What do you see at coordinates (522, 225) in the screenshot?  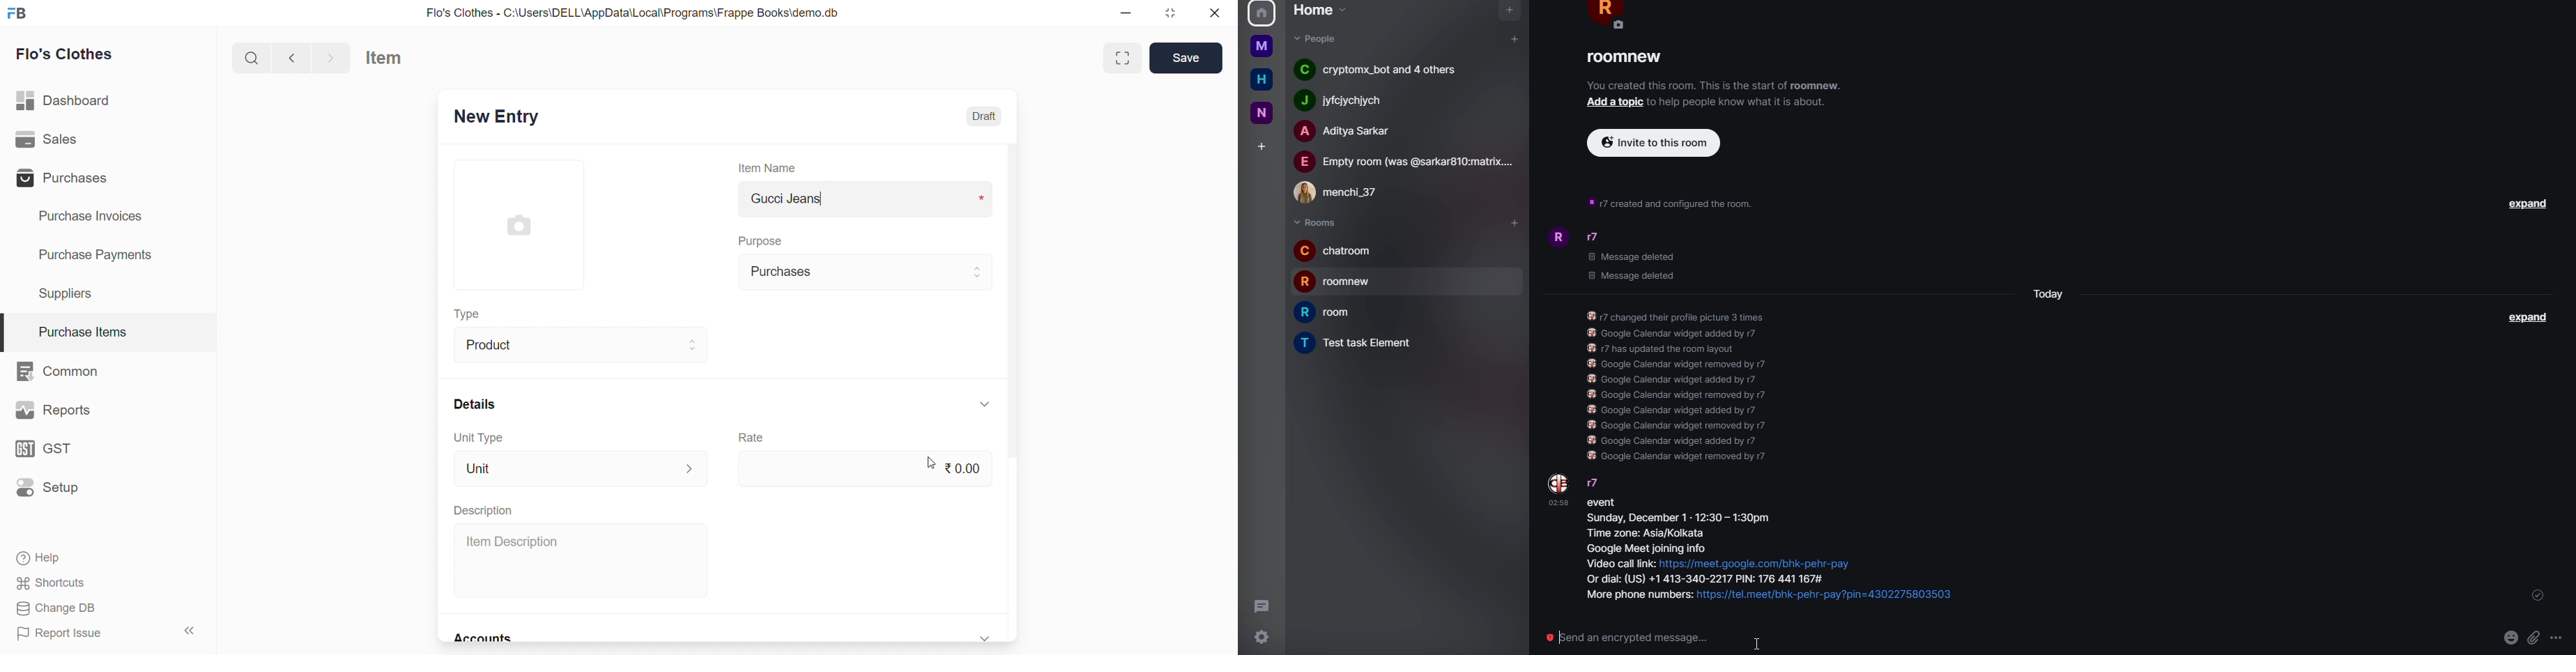 I see `image` at bounding box center [522, 225].